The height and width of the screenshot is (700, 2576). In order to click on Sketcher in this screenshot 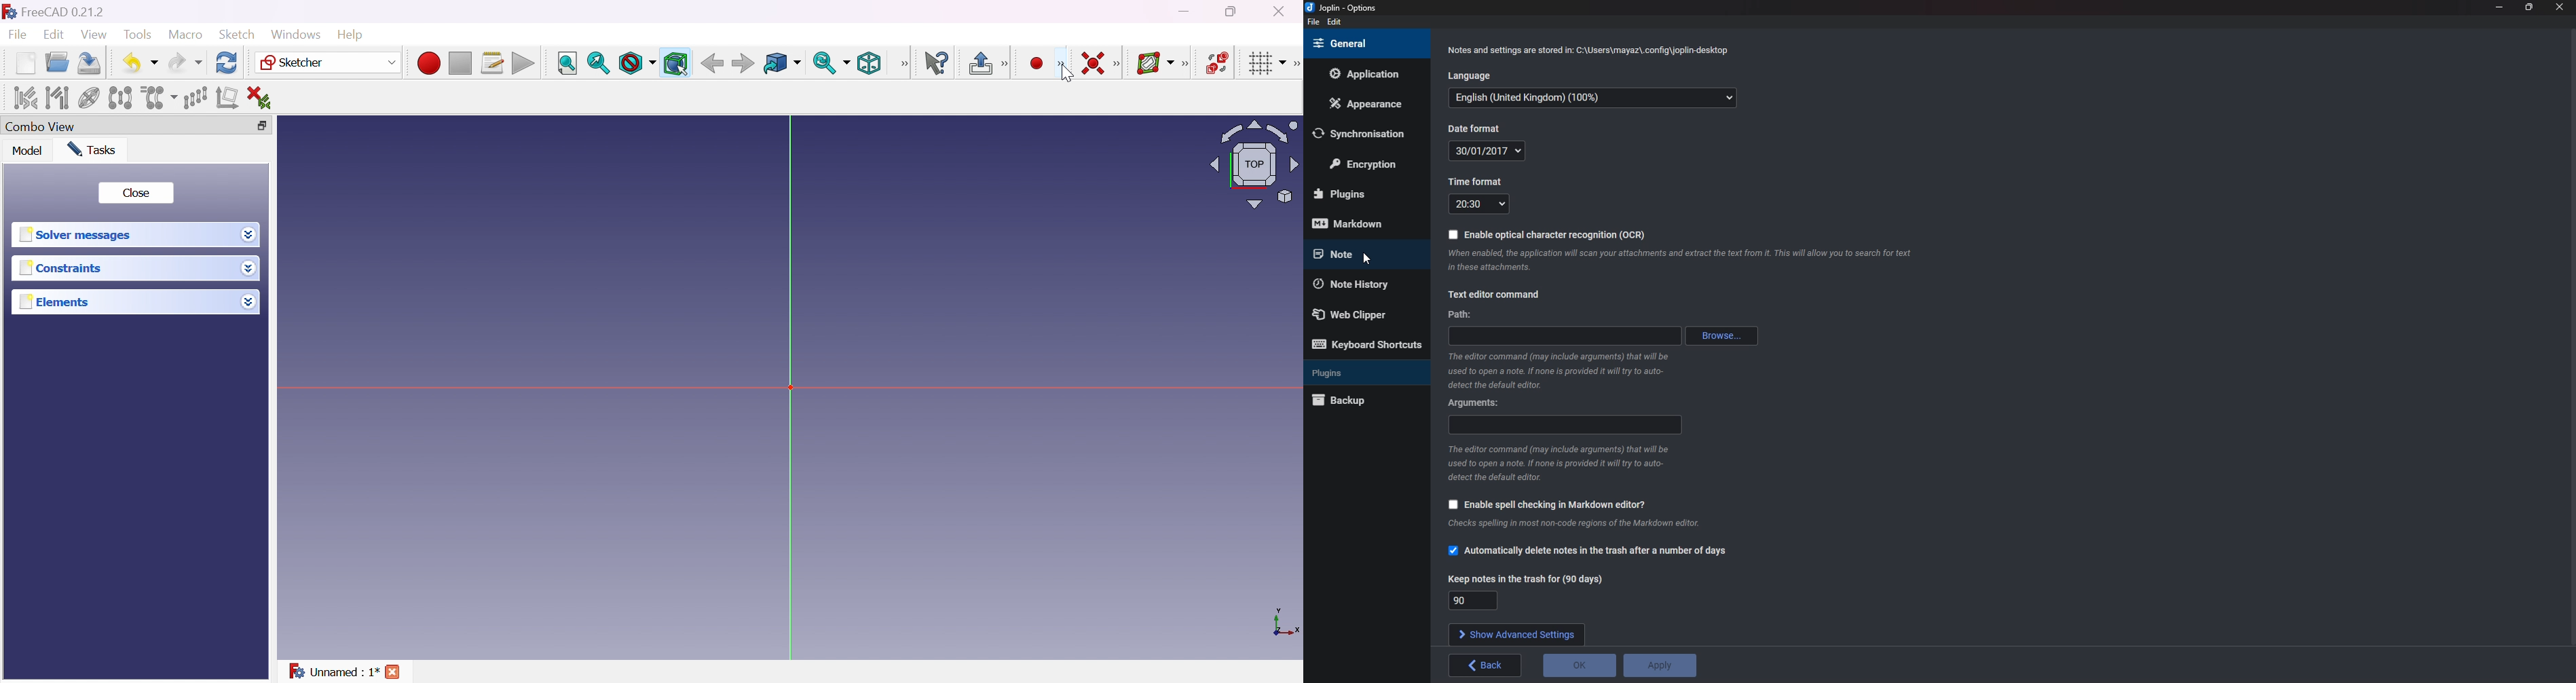, I will do `click(329, 62)`.